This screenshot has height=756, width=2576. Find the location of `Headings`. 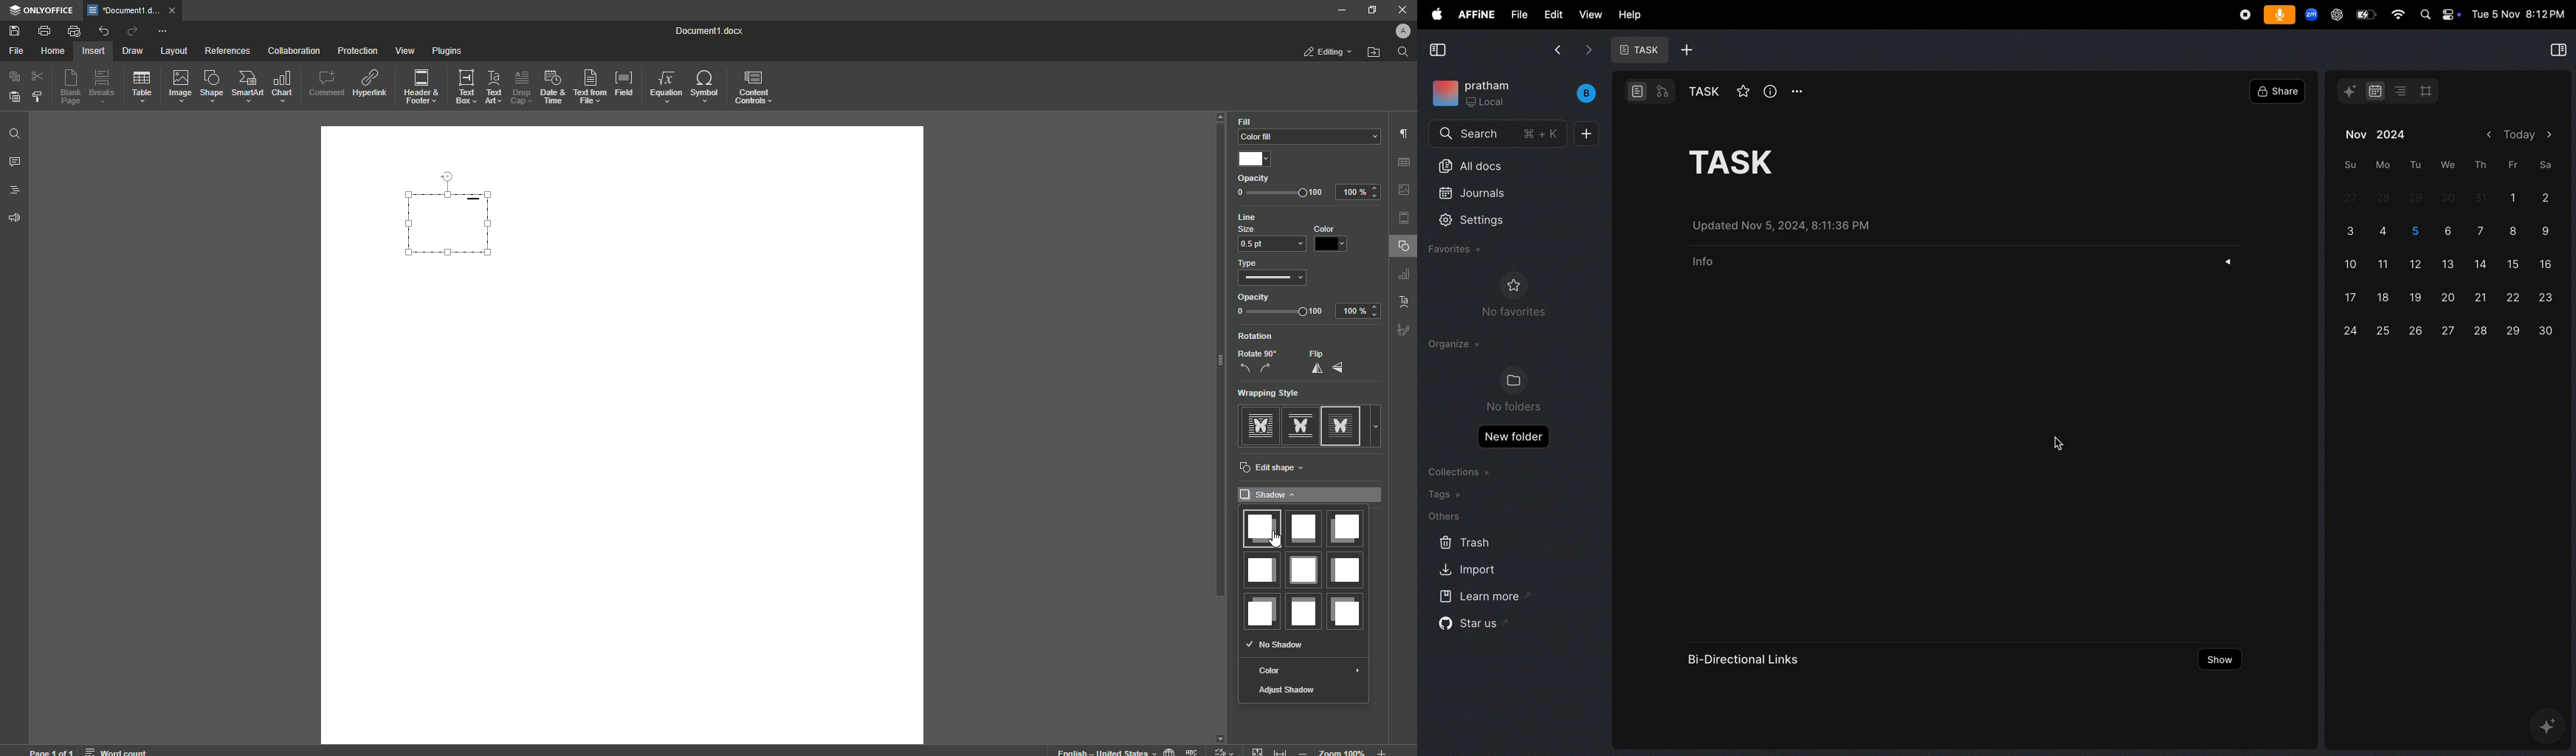

Headings is located at coordinates (16, 190).